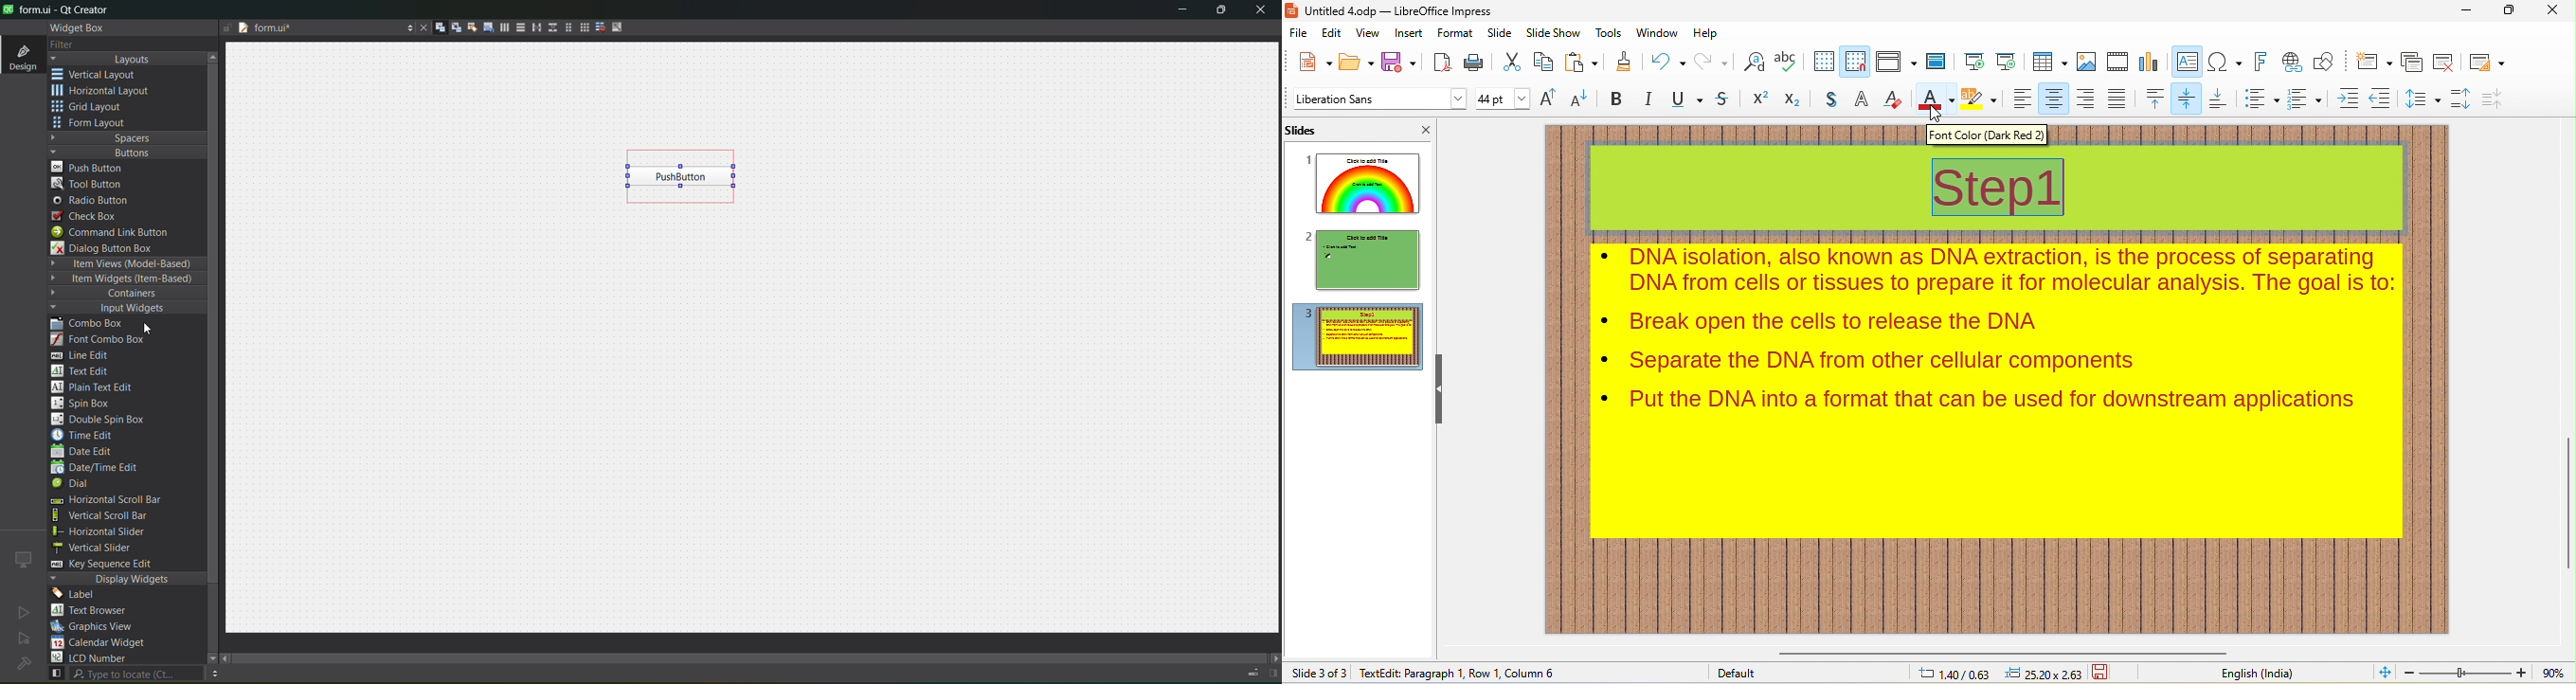  Describe the element at coordinates (1442, 63) in the screenshot. I see `export pdf` at that location.